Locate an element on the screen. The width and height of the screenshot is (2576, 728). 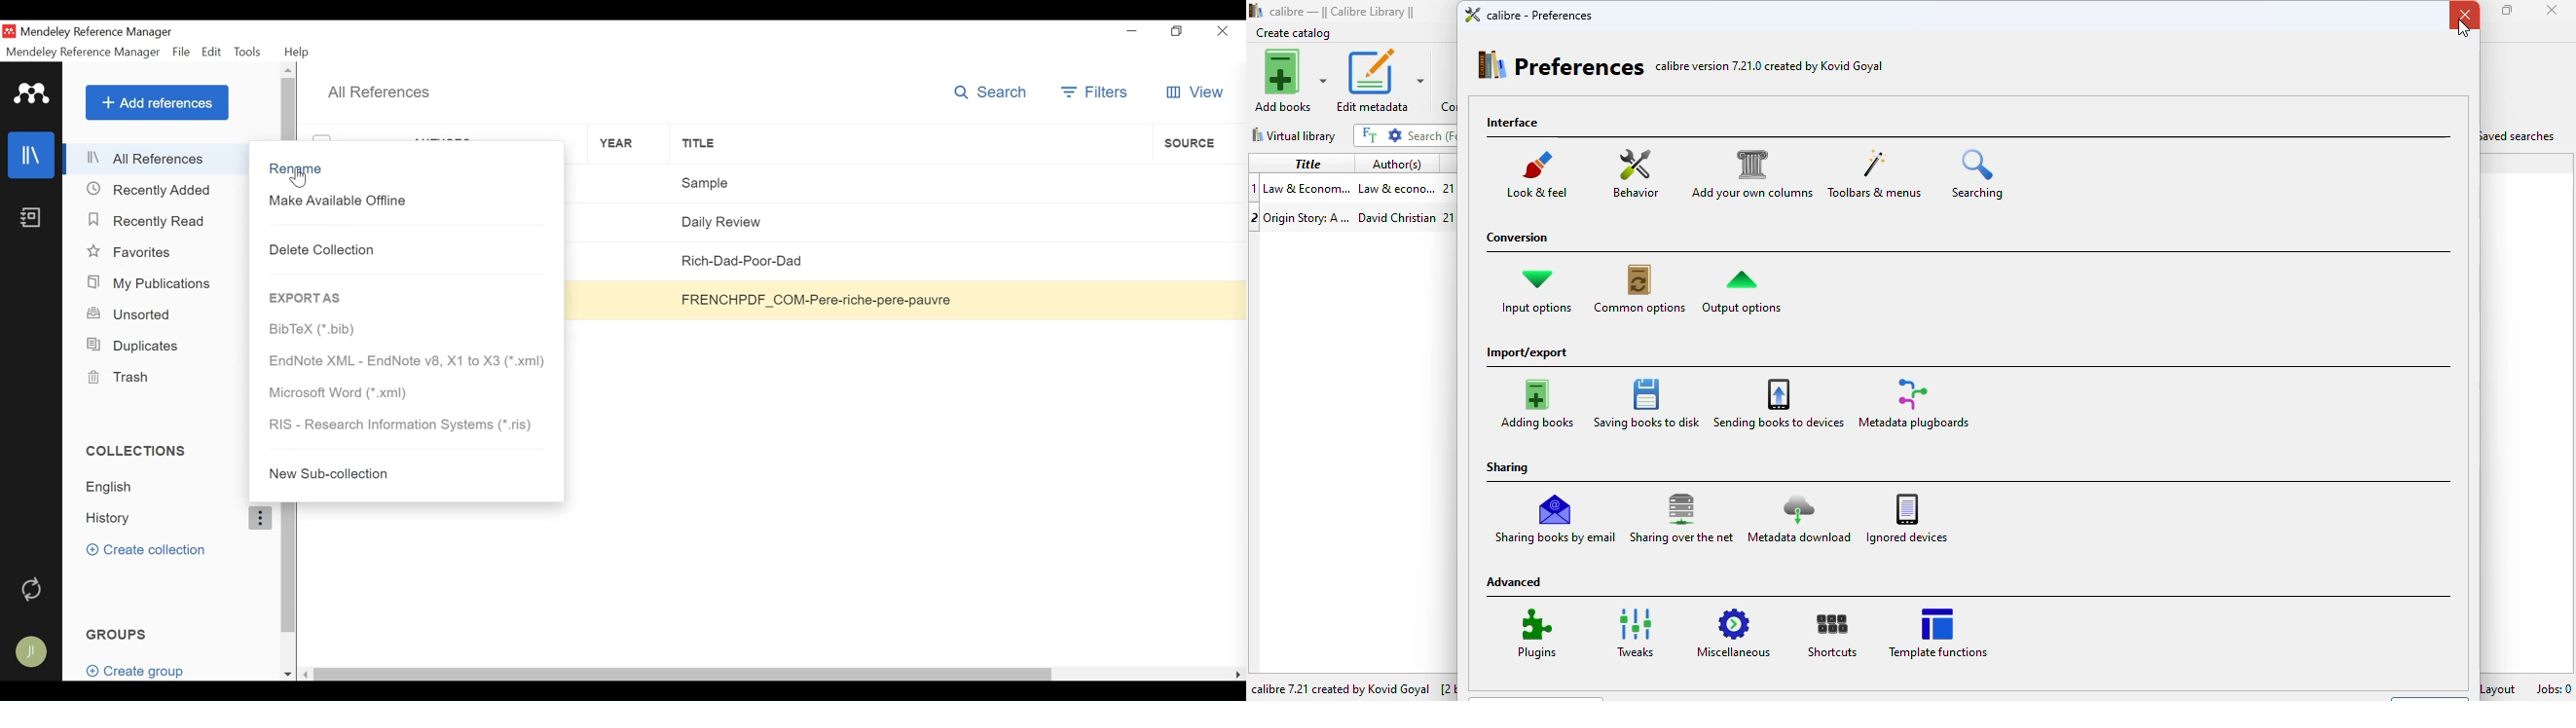
Horizontal scroll bar is located at coordinates (684, 673).